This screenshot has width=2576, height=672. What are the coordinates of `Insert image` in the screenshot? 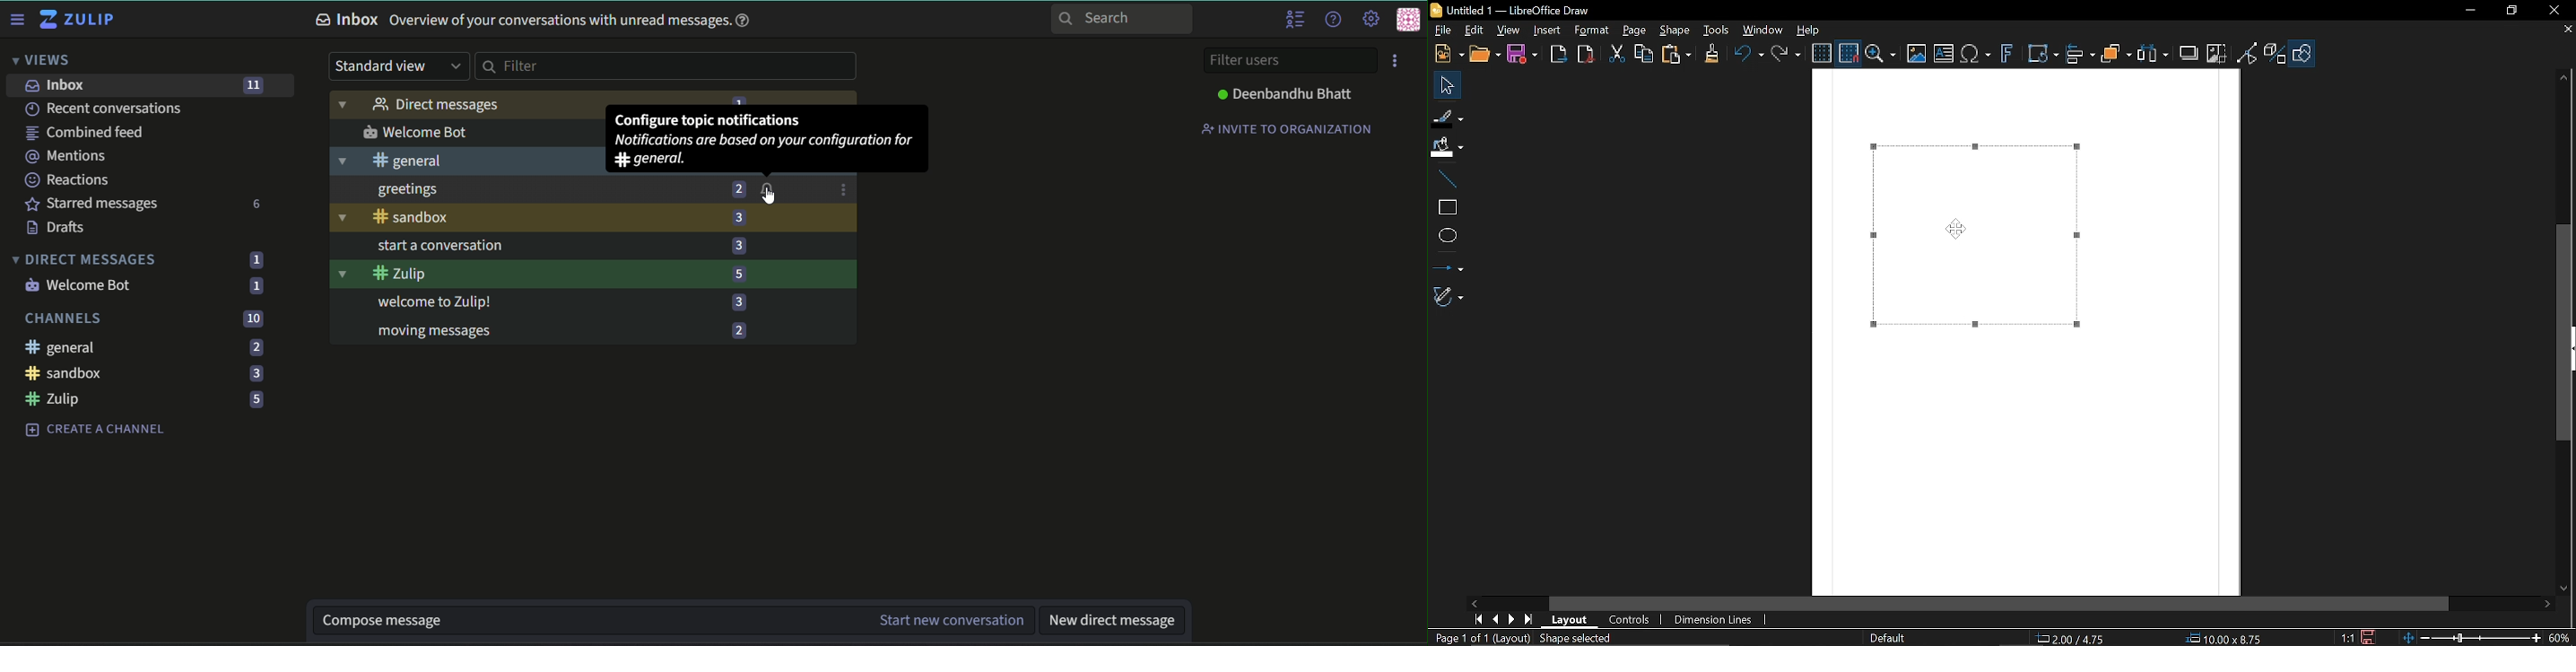 It's located at (1915, 55).